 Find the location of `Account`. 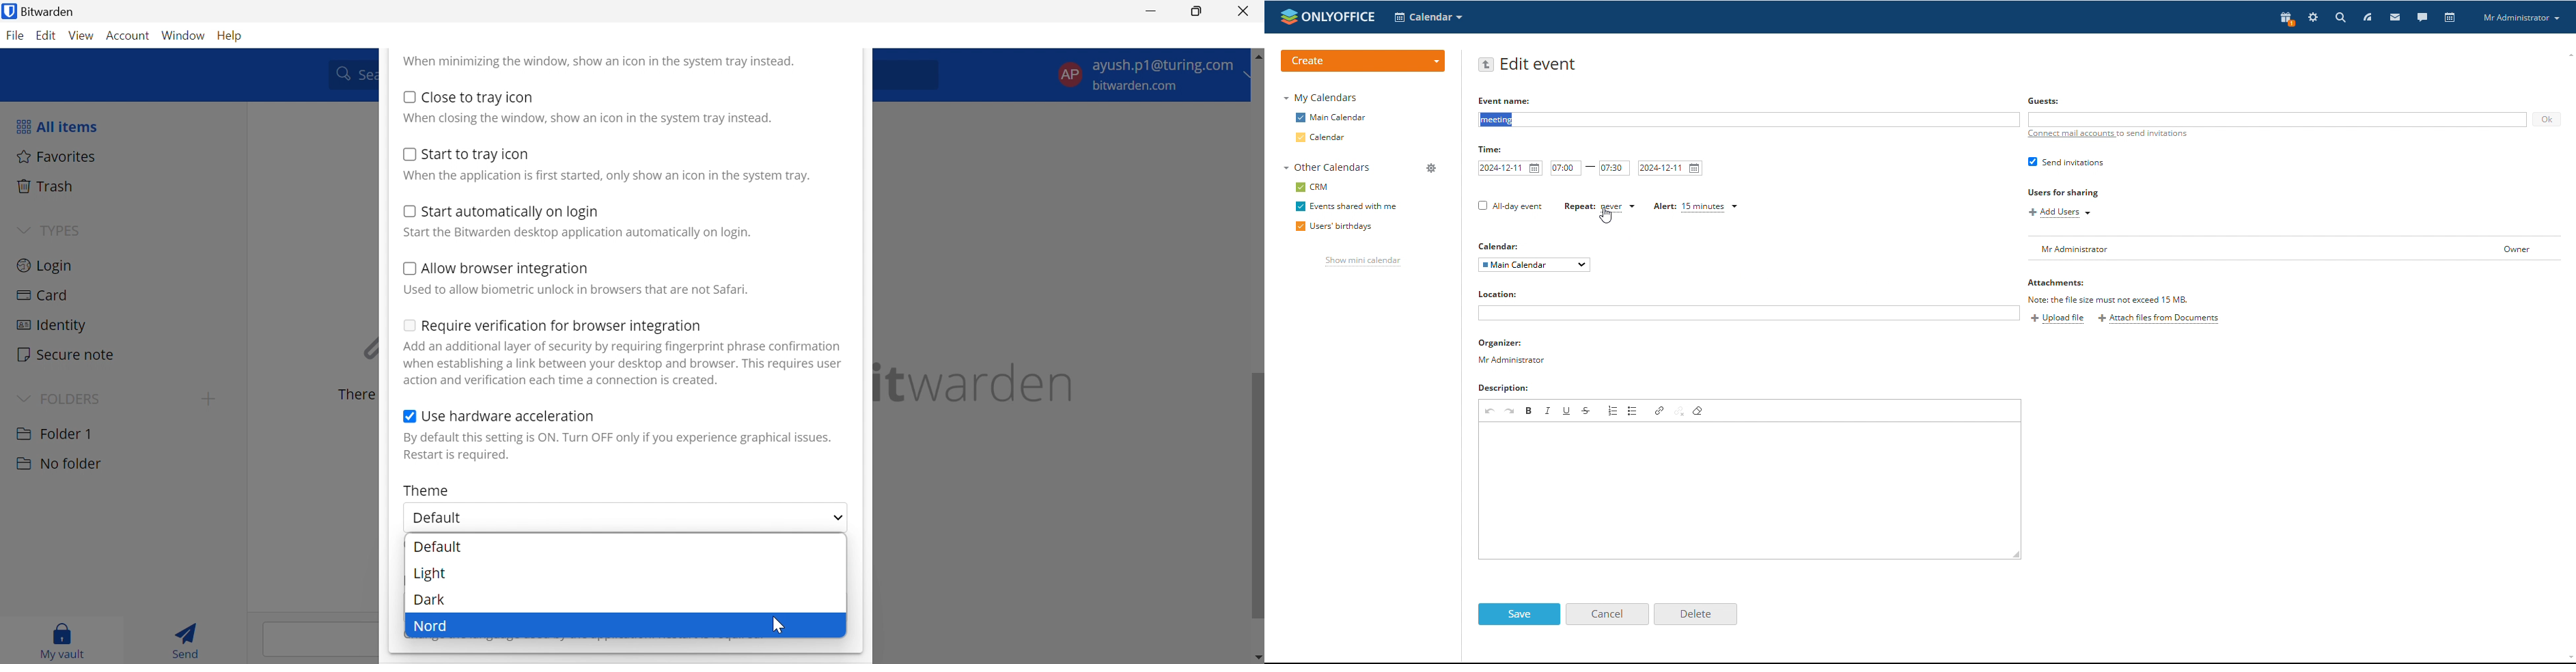

Account is located at coordinates (130, 36).